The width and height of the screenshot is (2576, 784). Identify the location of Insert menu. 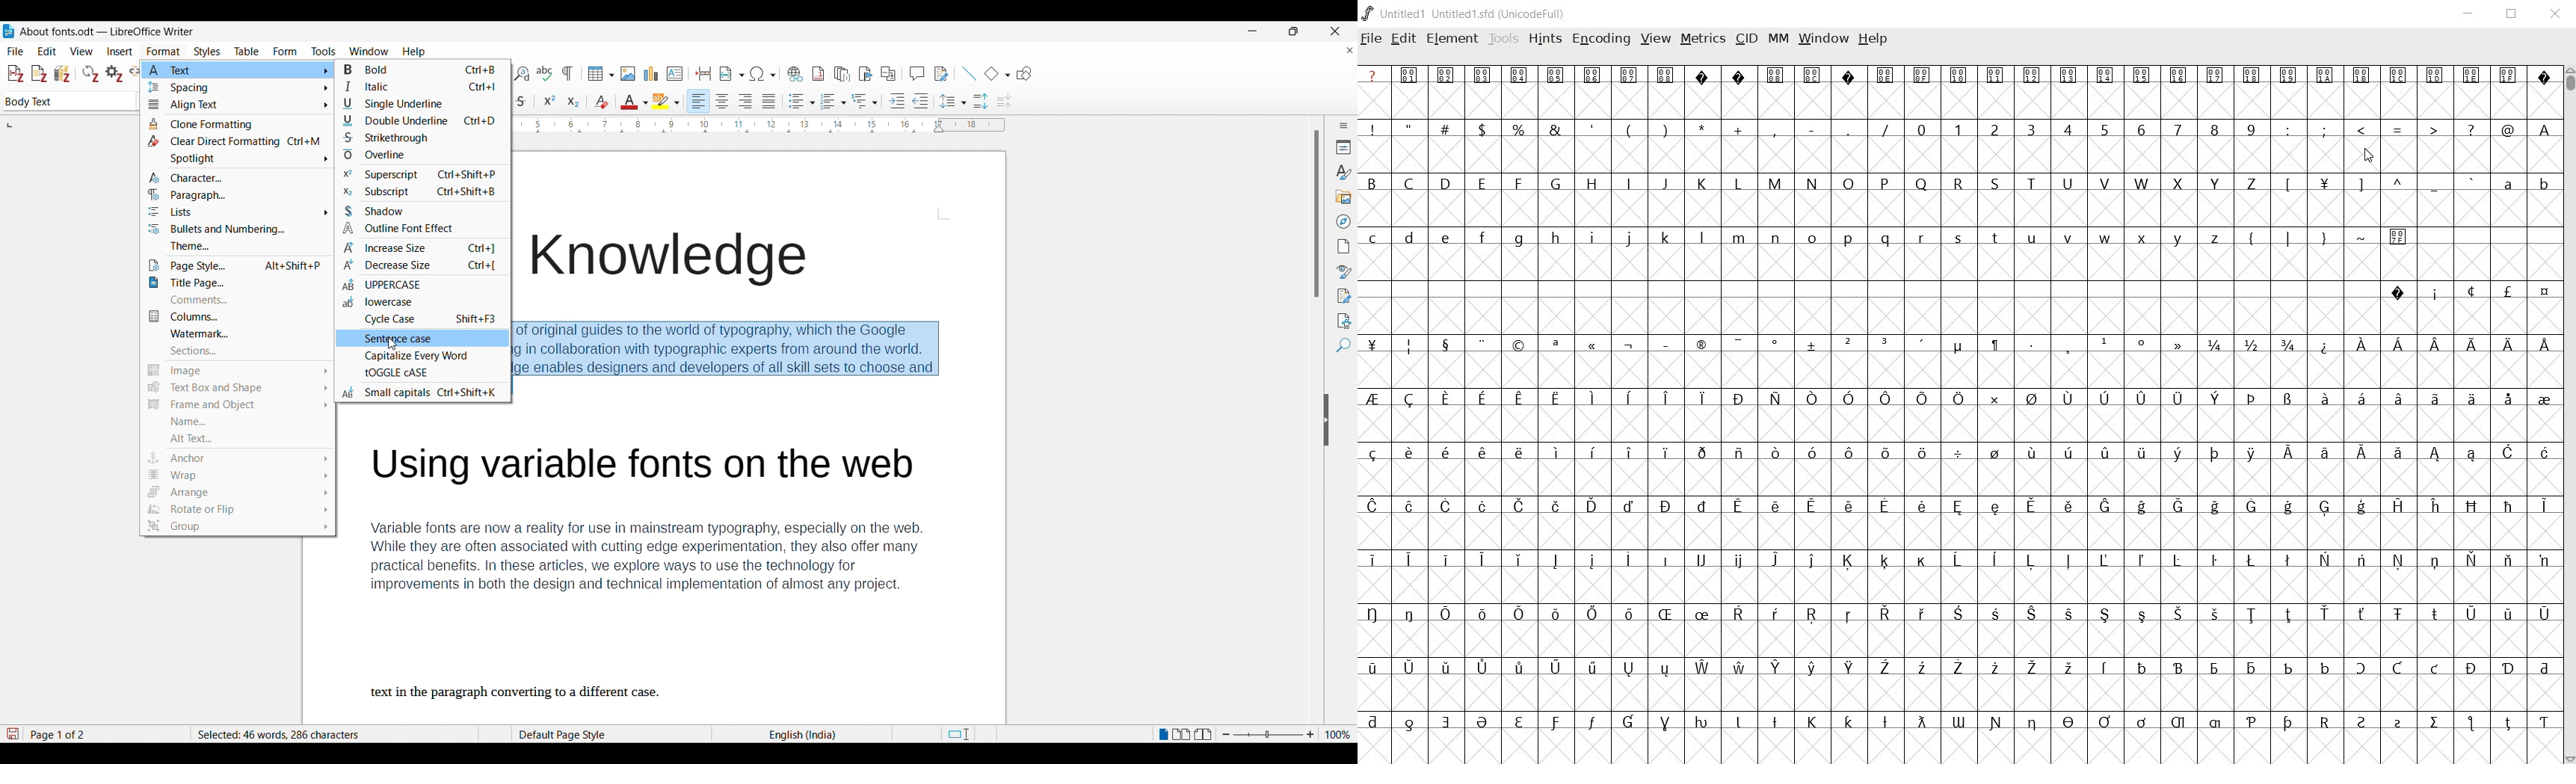
(120, 52).